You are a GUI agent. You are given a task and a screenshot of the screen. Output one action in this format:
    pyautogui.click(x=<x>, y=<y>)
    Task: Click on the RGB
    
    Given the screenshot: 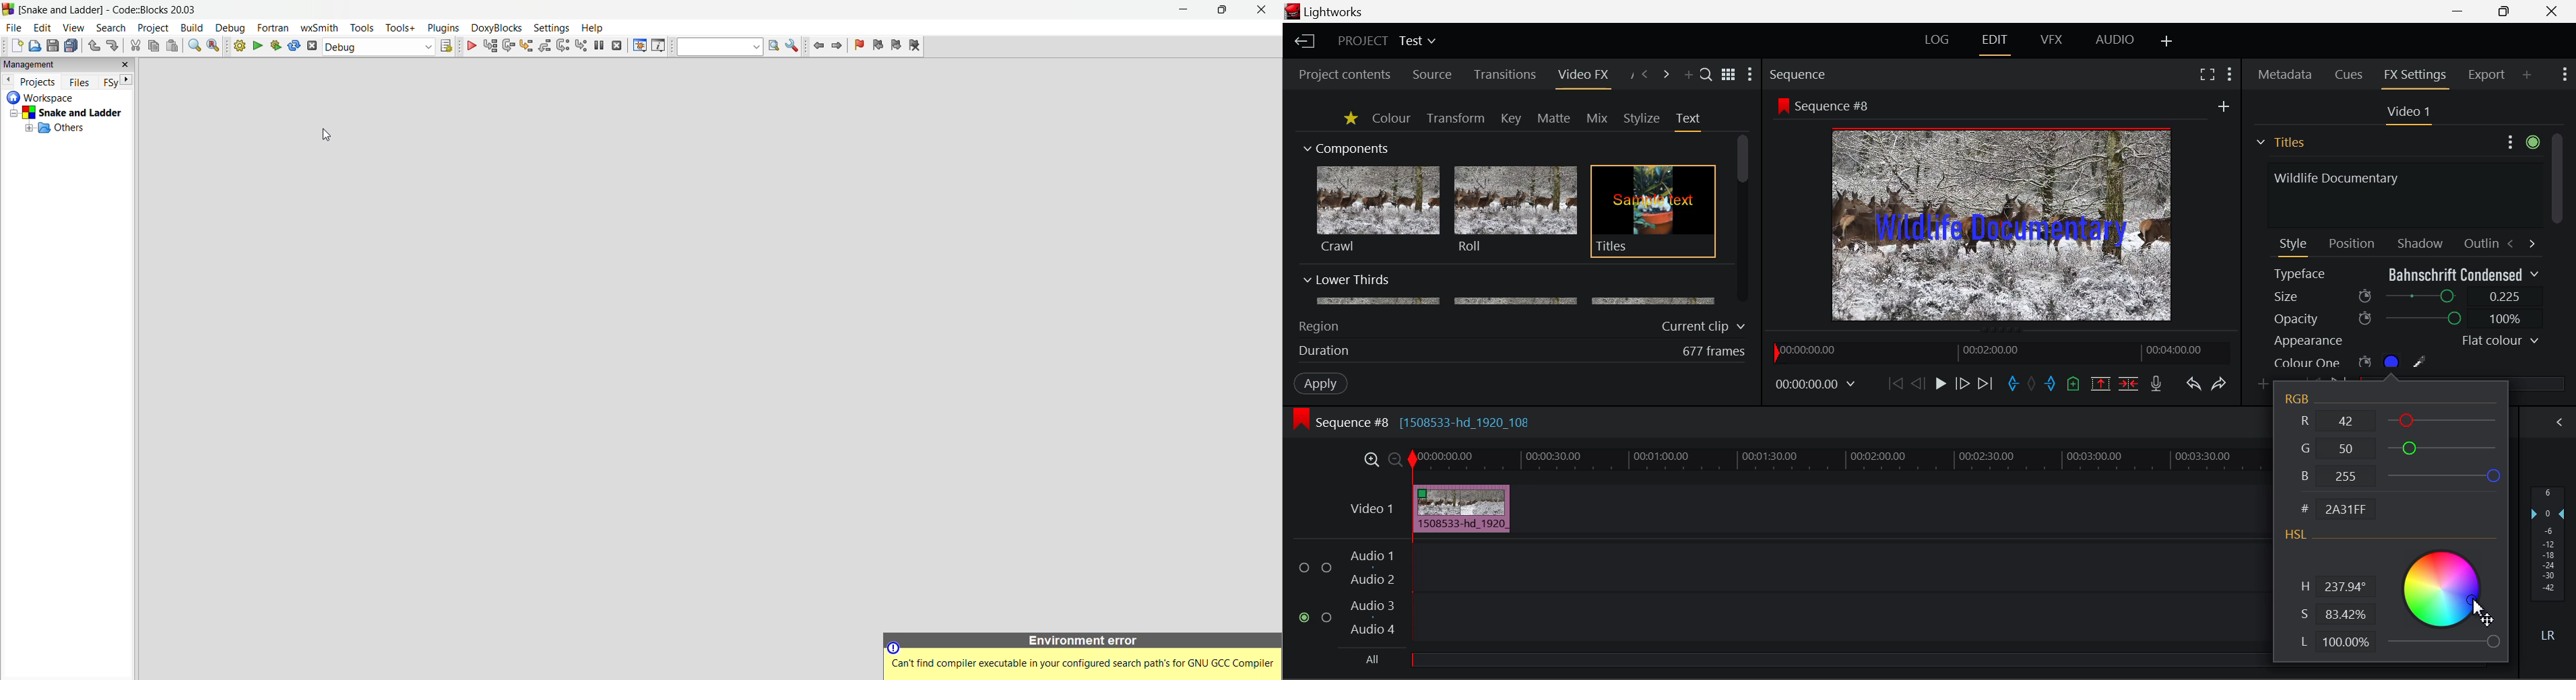 What is the action you would take?
    pyautogui.click(x=2300, y=399)
    